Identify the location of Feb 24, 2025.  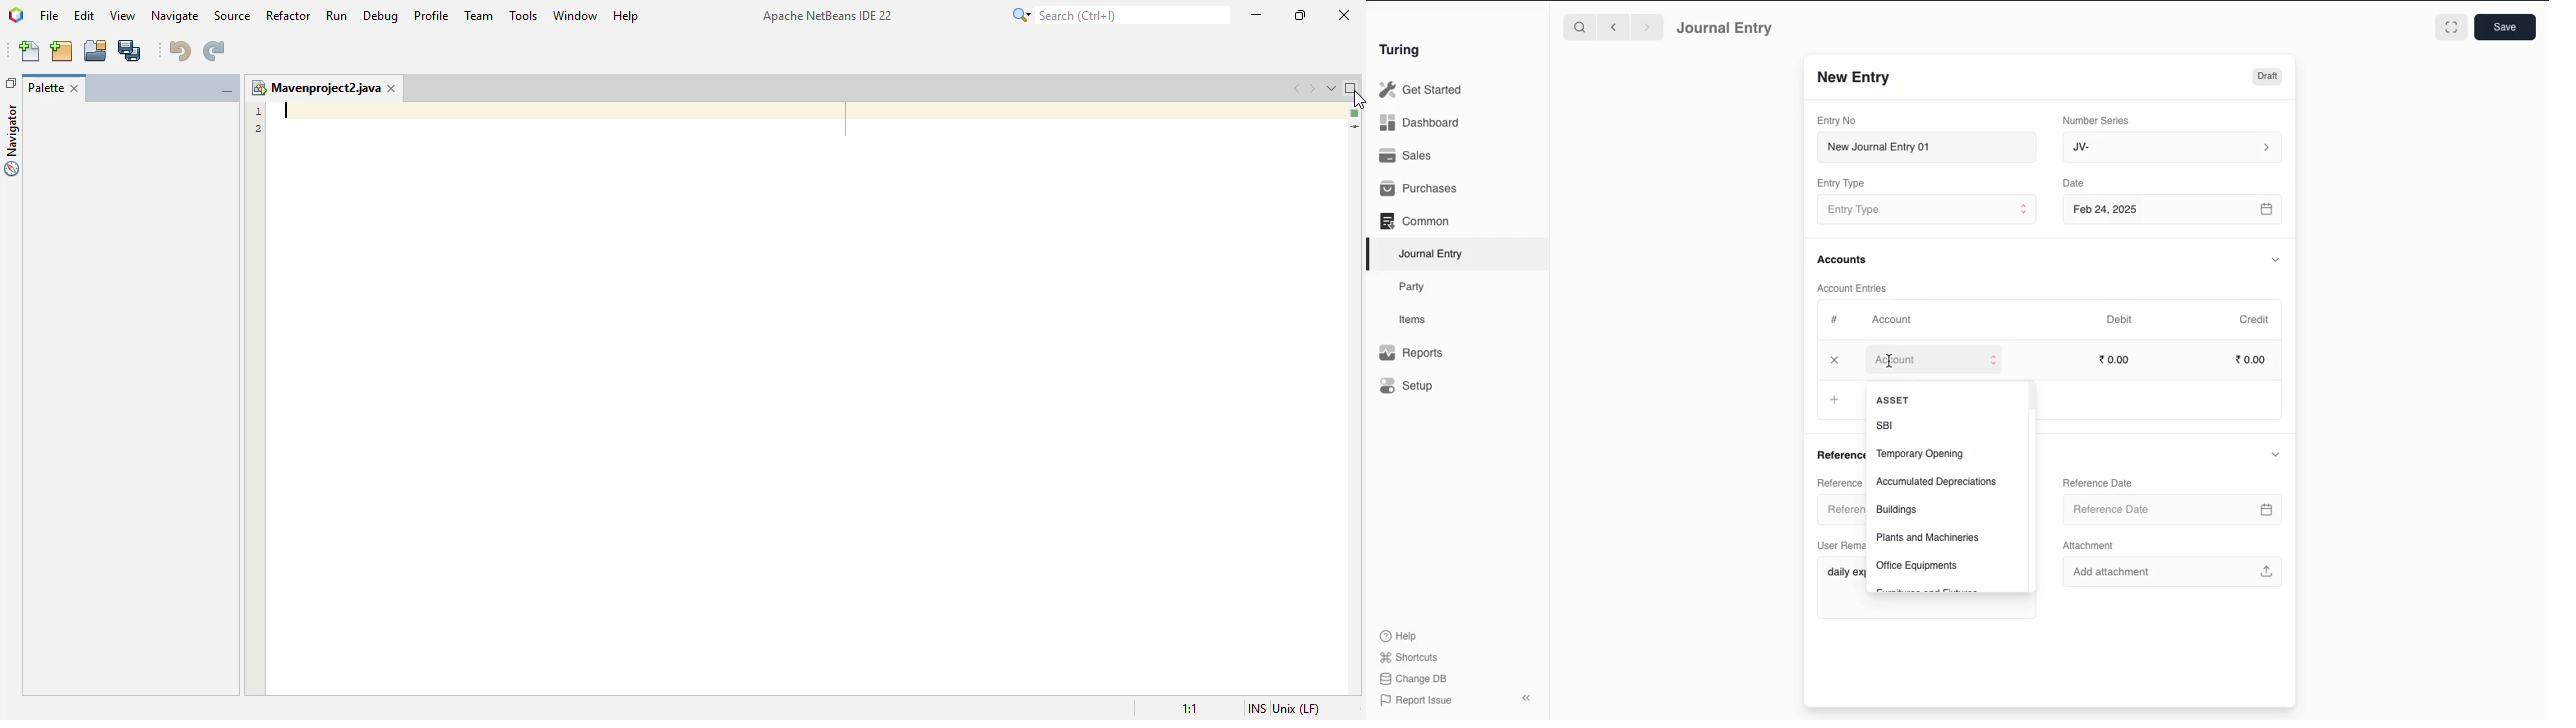
(2175, 211).